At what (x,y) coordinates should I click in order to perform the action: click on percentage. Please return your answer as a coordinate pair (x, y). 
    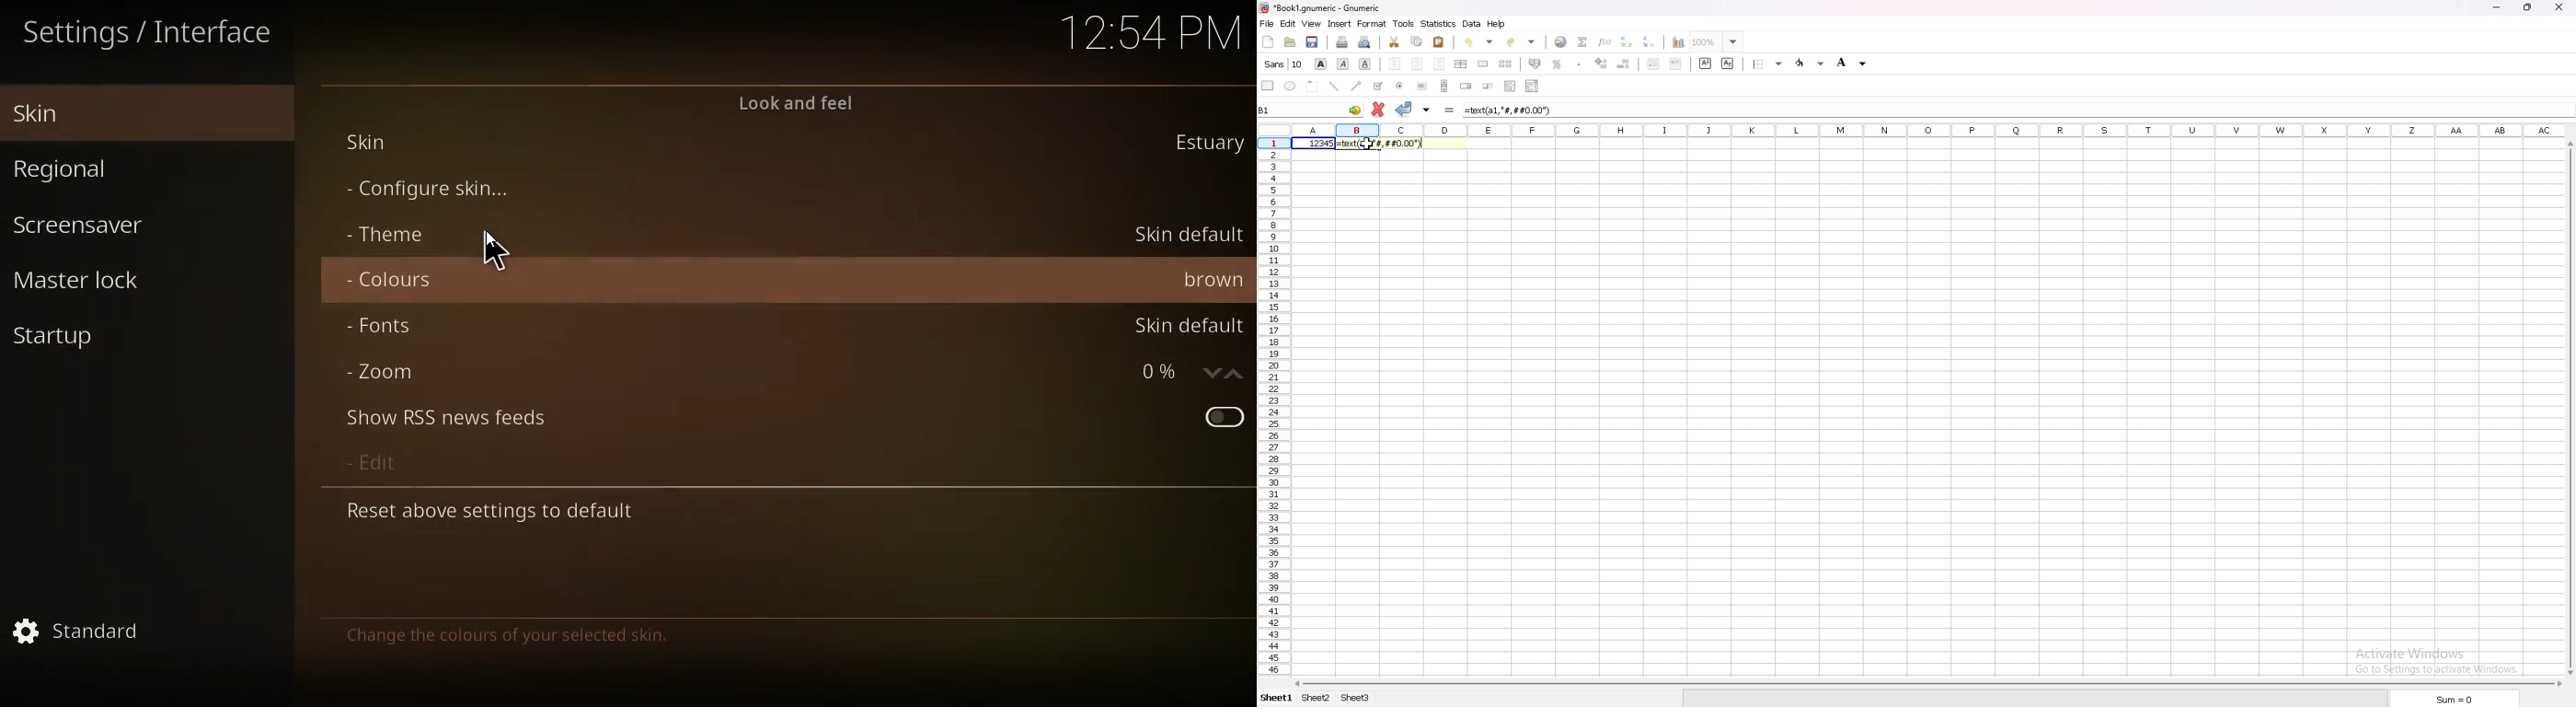
    Looking at the image, I should click on (1557, 63).